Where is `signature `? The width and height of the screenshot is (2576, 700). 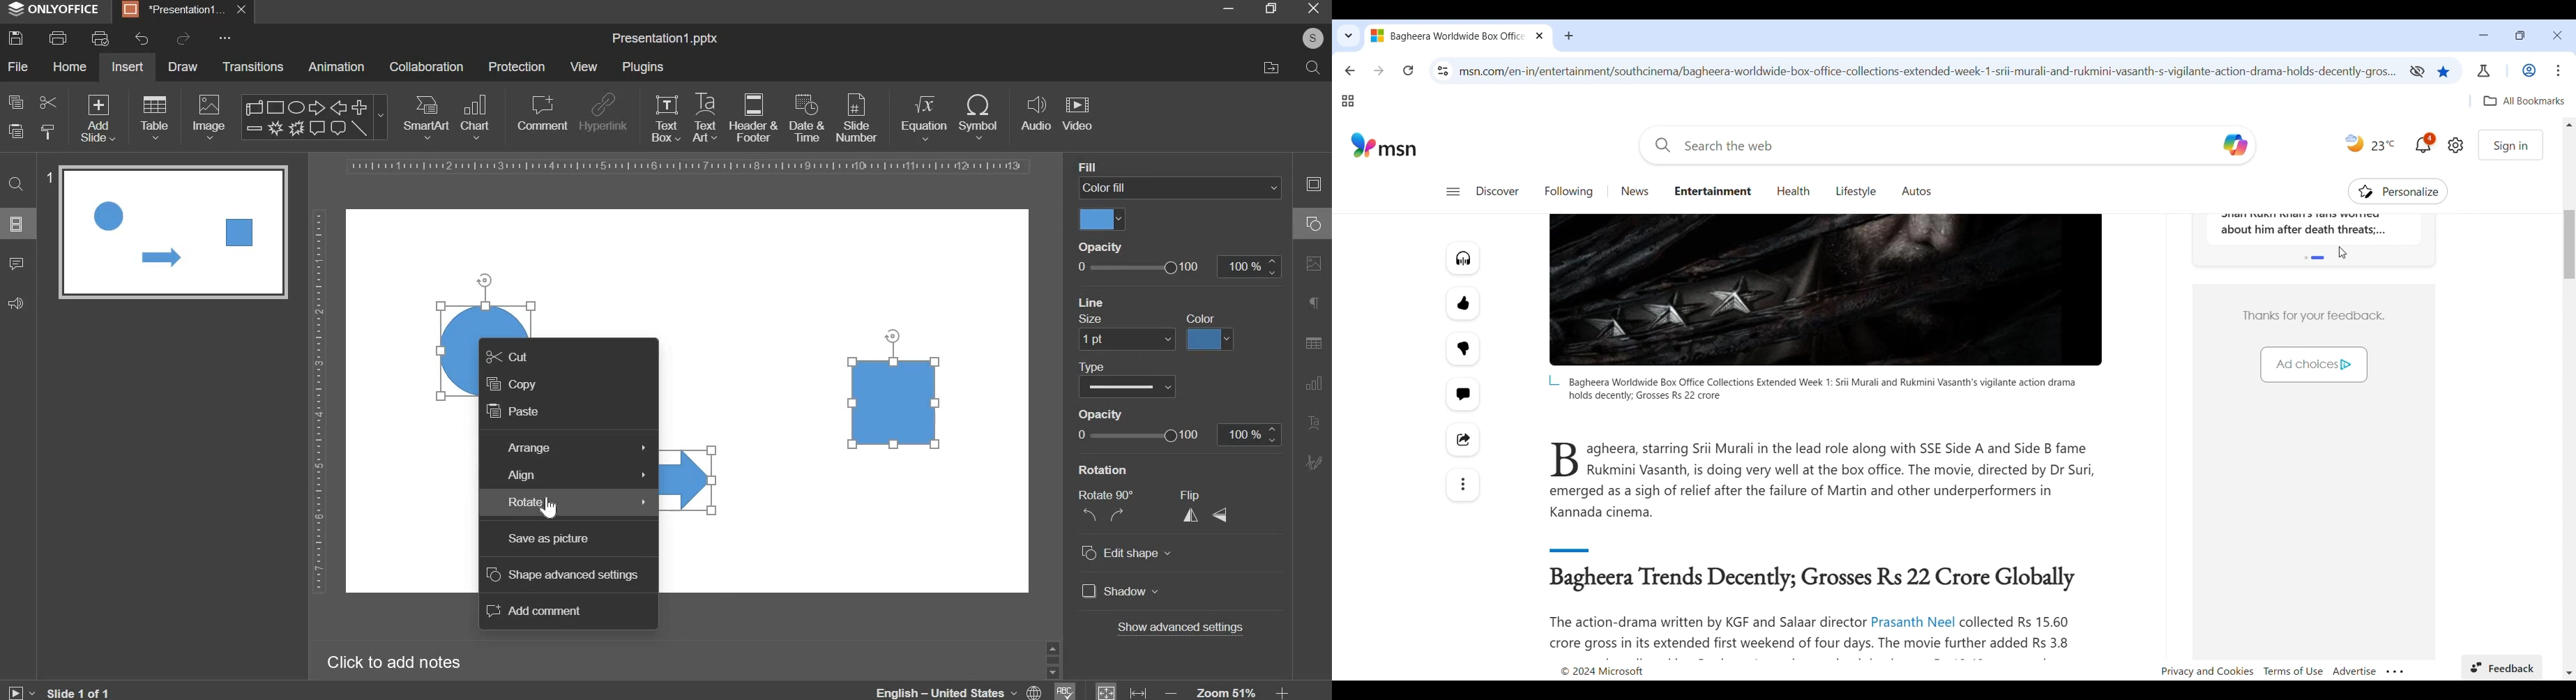 signature  is located at coordinates (1313, 462).